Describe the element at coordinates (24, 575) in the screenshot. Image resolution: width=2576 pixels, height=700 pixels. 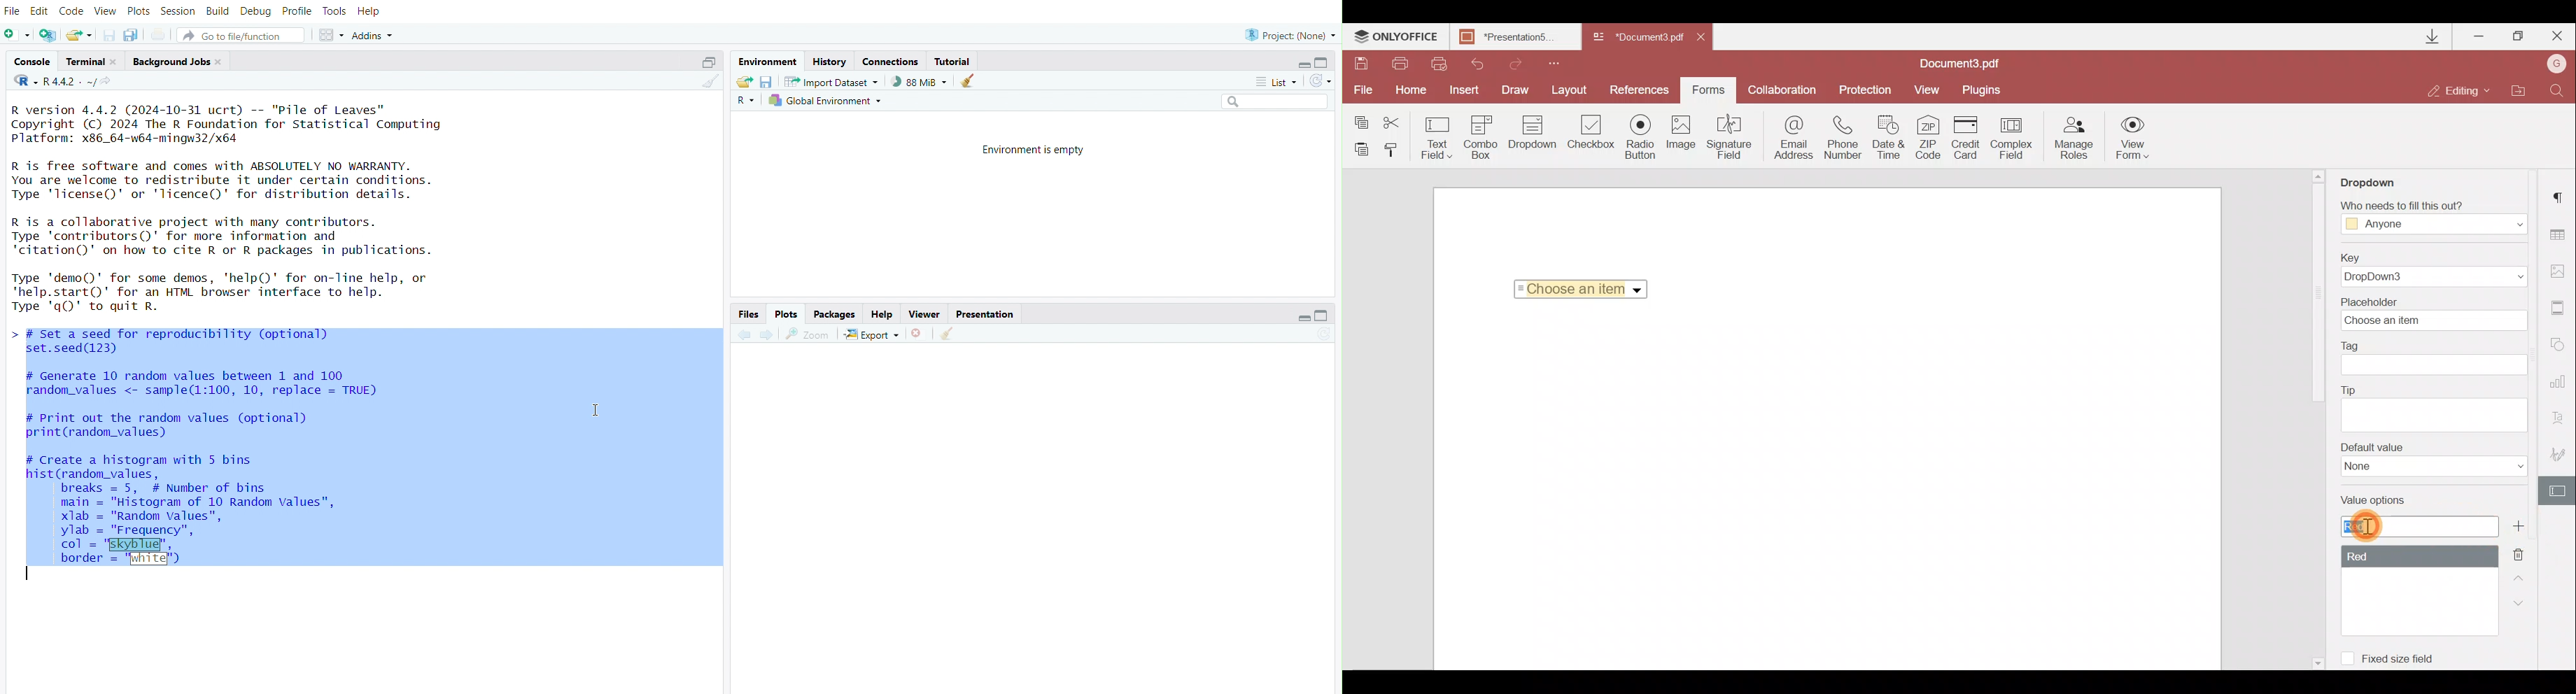
I see `typing cursor` at that location.